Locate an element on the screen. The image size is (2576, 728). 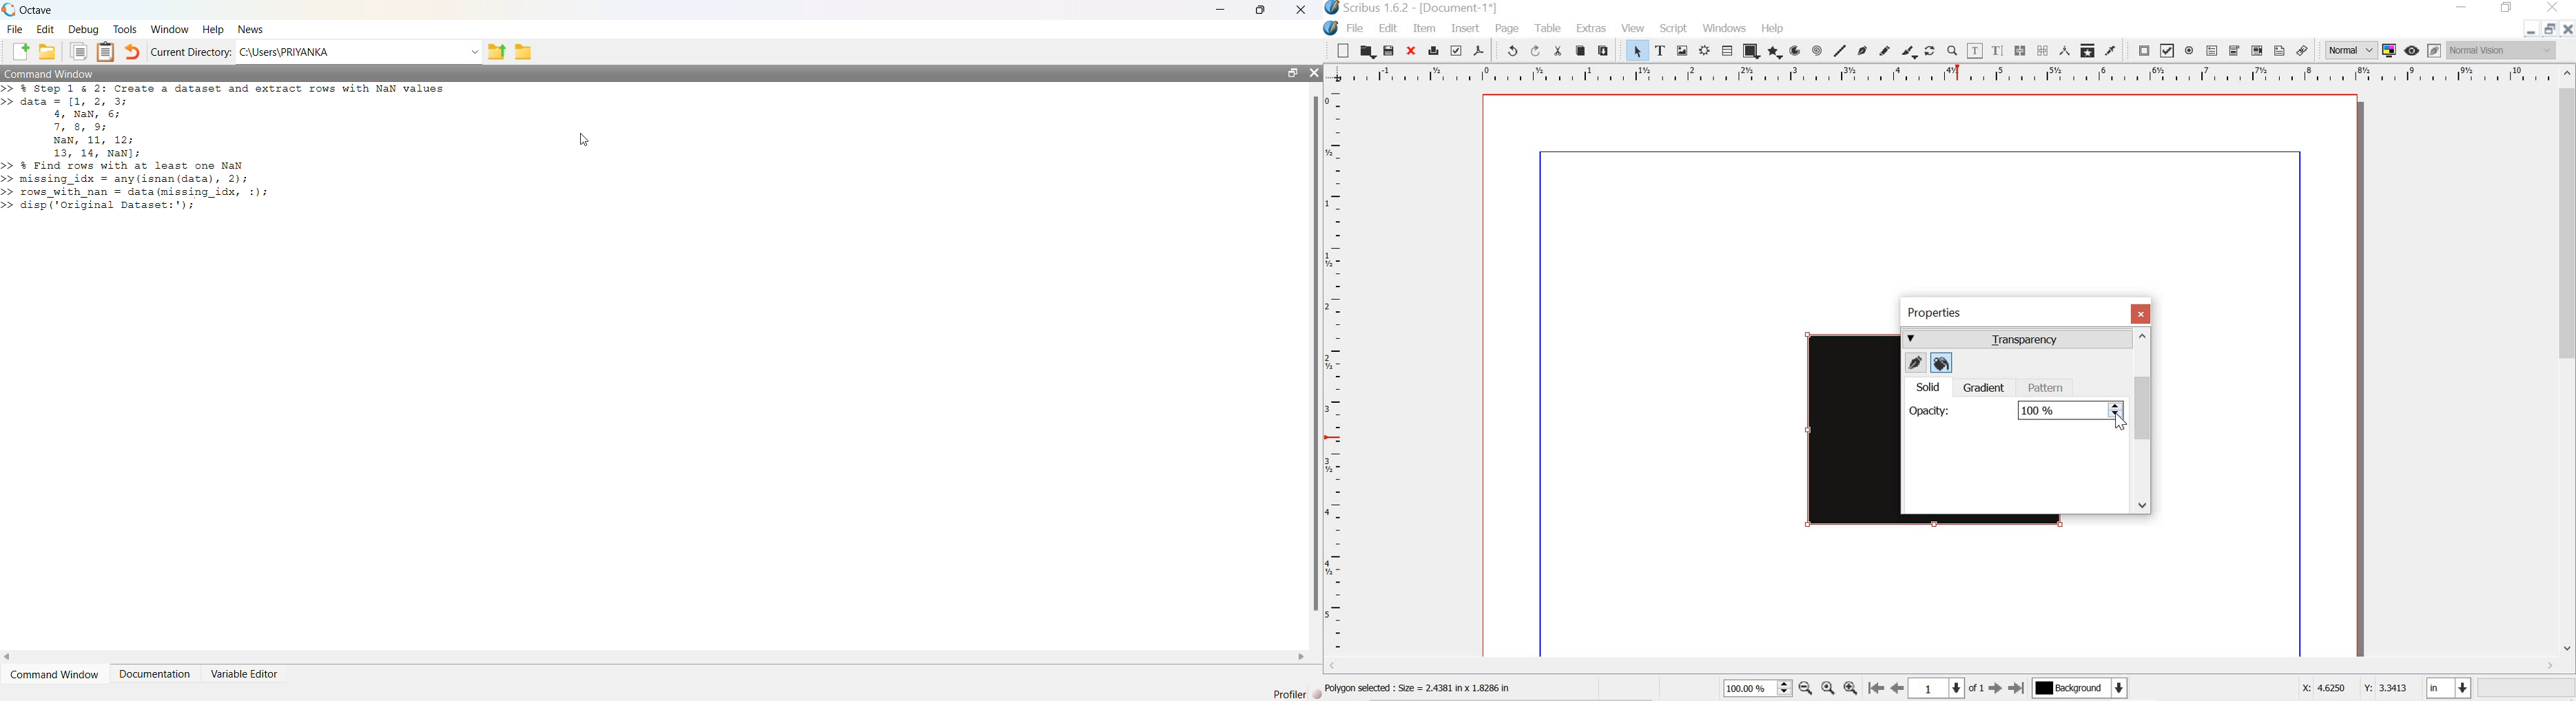
cut is located at coordinates (1559, 52).